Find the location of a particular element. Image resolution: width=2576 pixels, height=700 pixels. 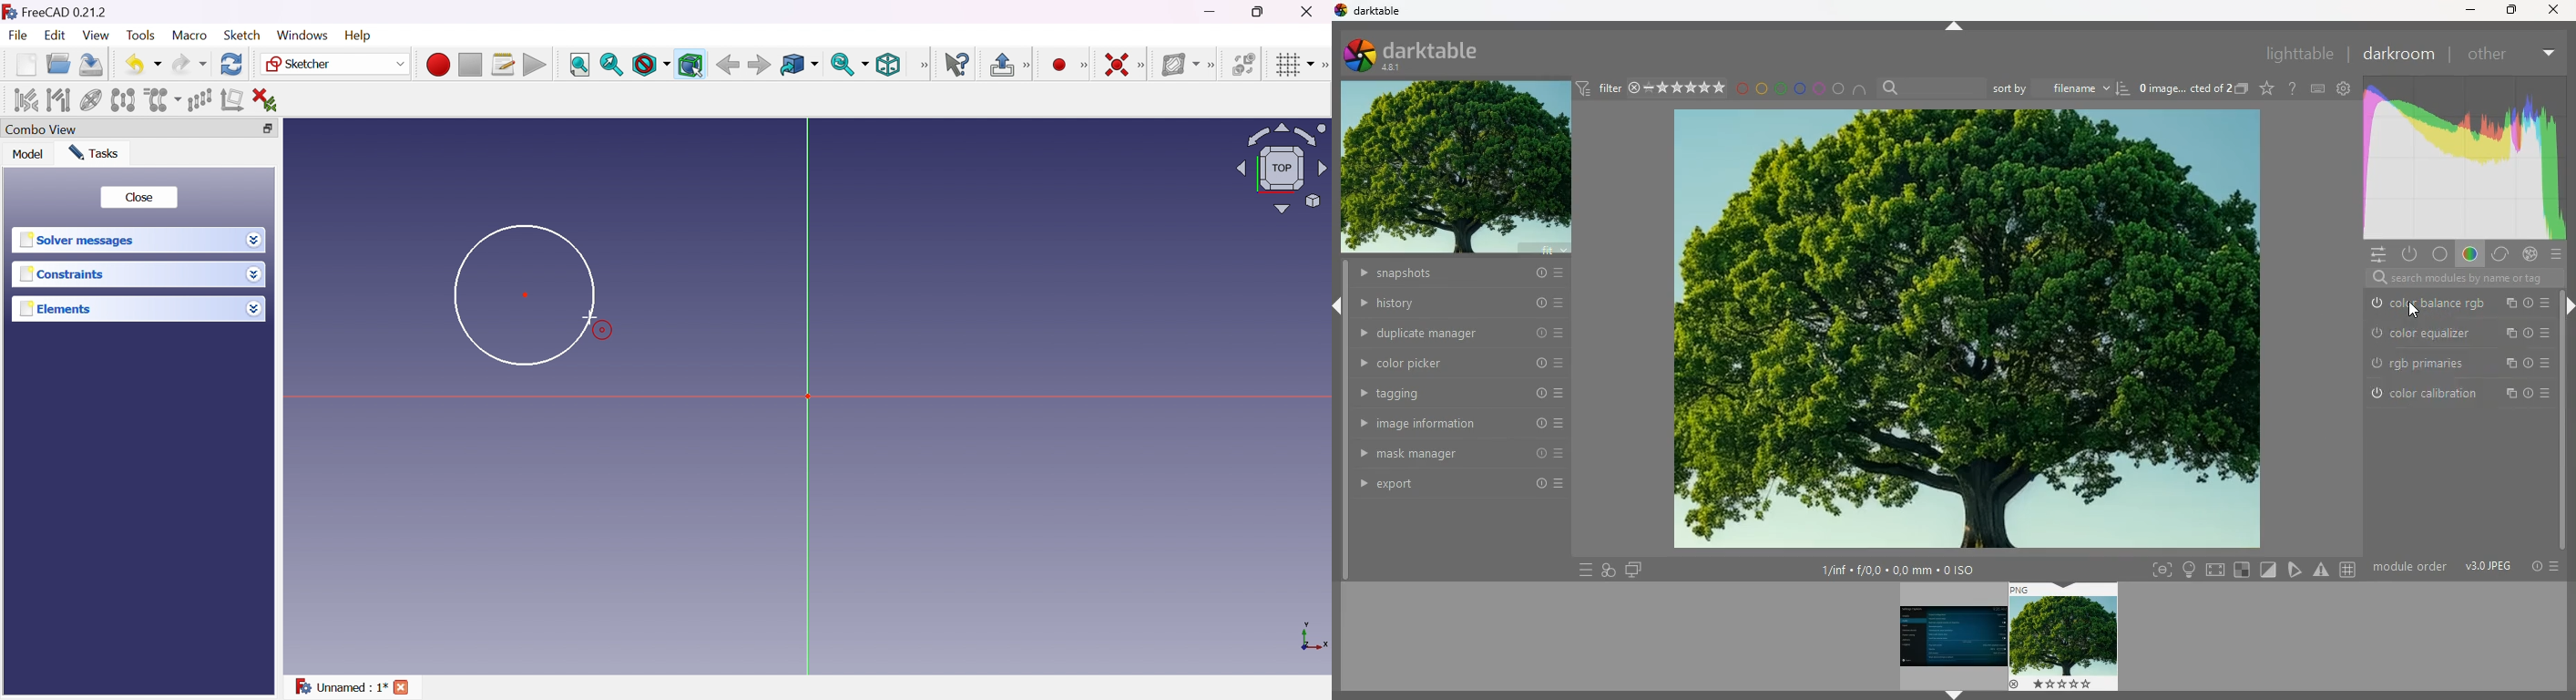

Tools is located at coordinates (142, 36).